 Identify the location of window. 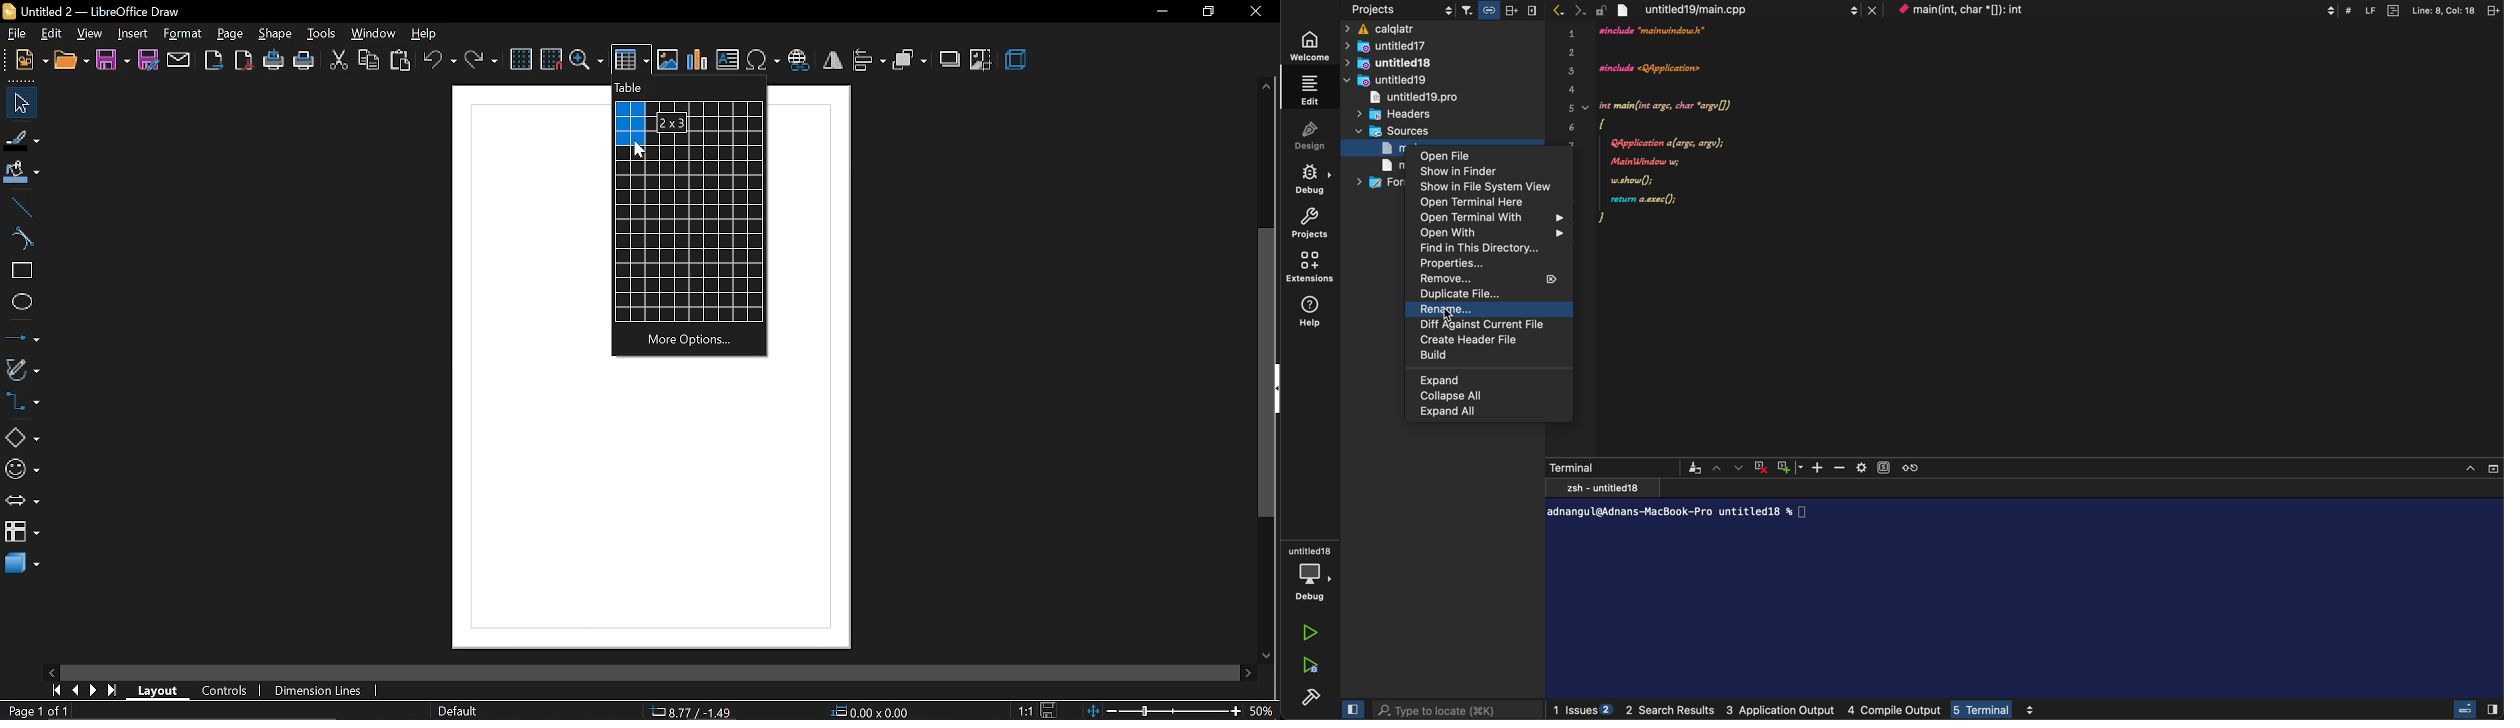
(375, 36).